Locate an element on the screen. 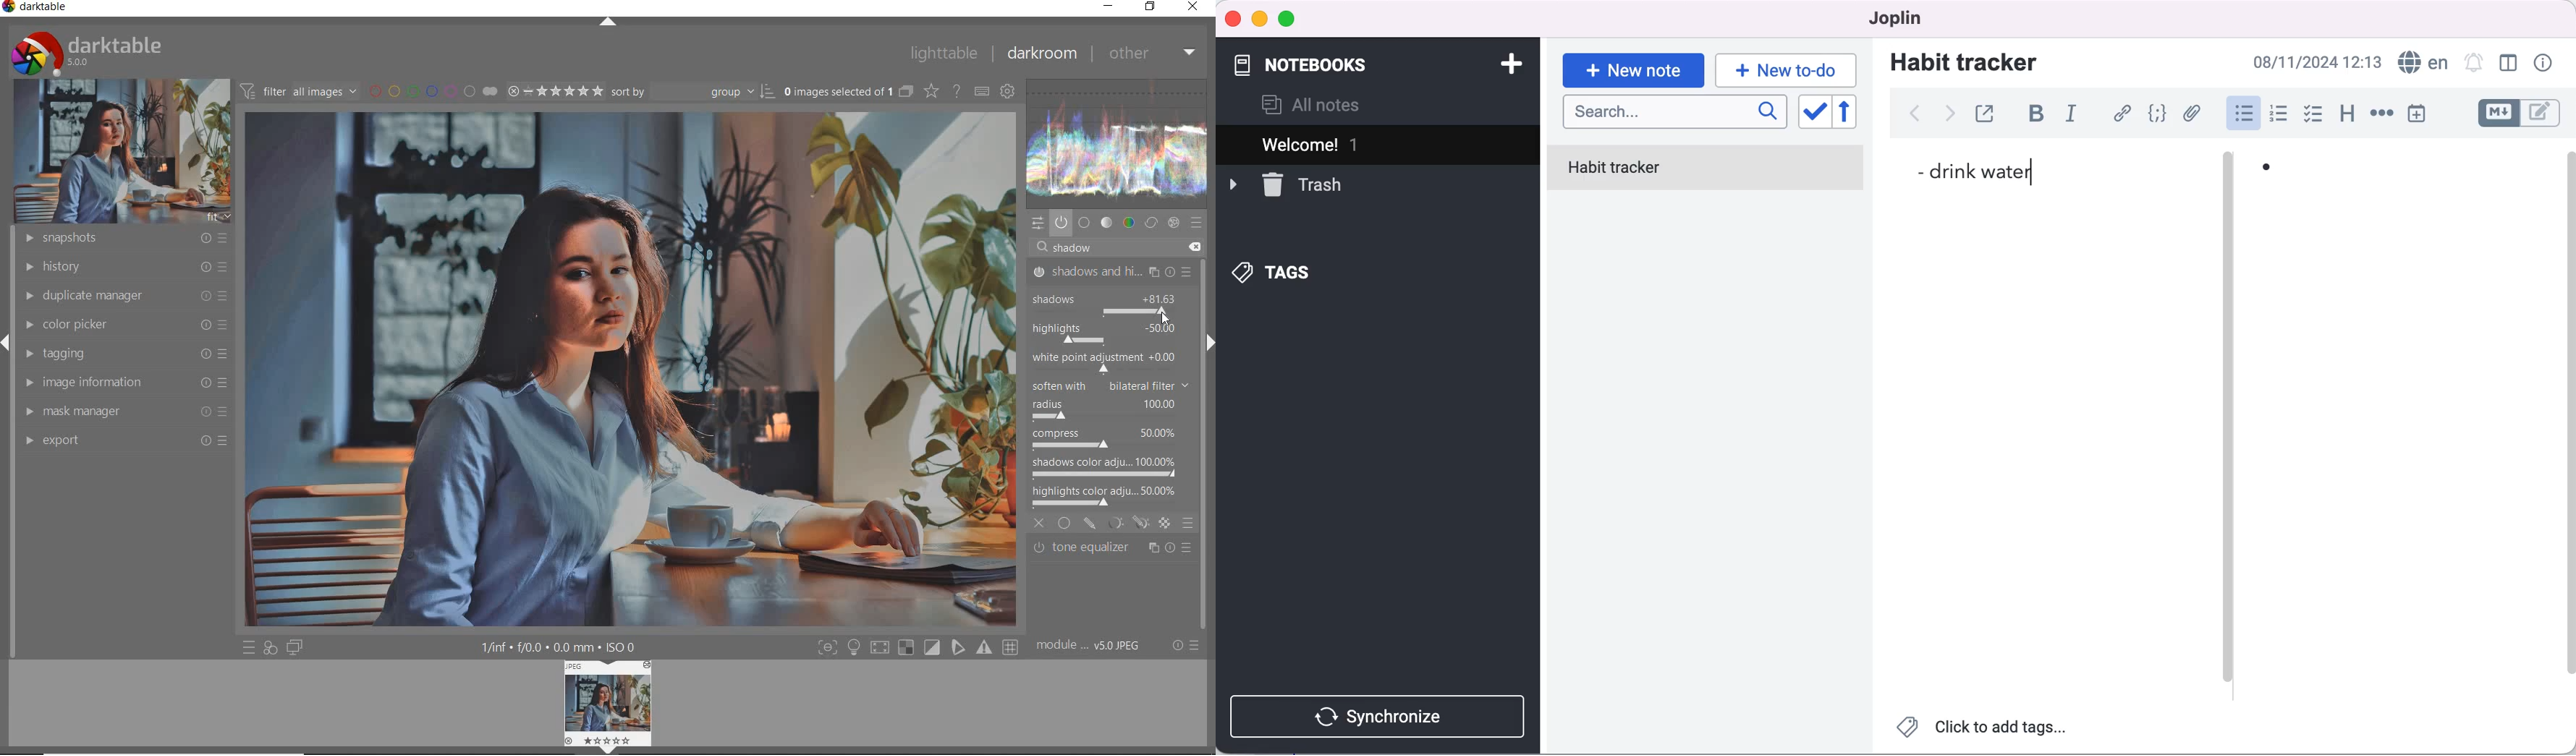 This screenshot has width=2576, height=756. italic is located at coordinates (2075, 116).